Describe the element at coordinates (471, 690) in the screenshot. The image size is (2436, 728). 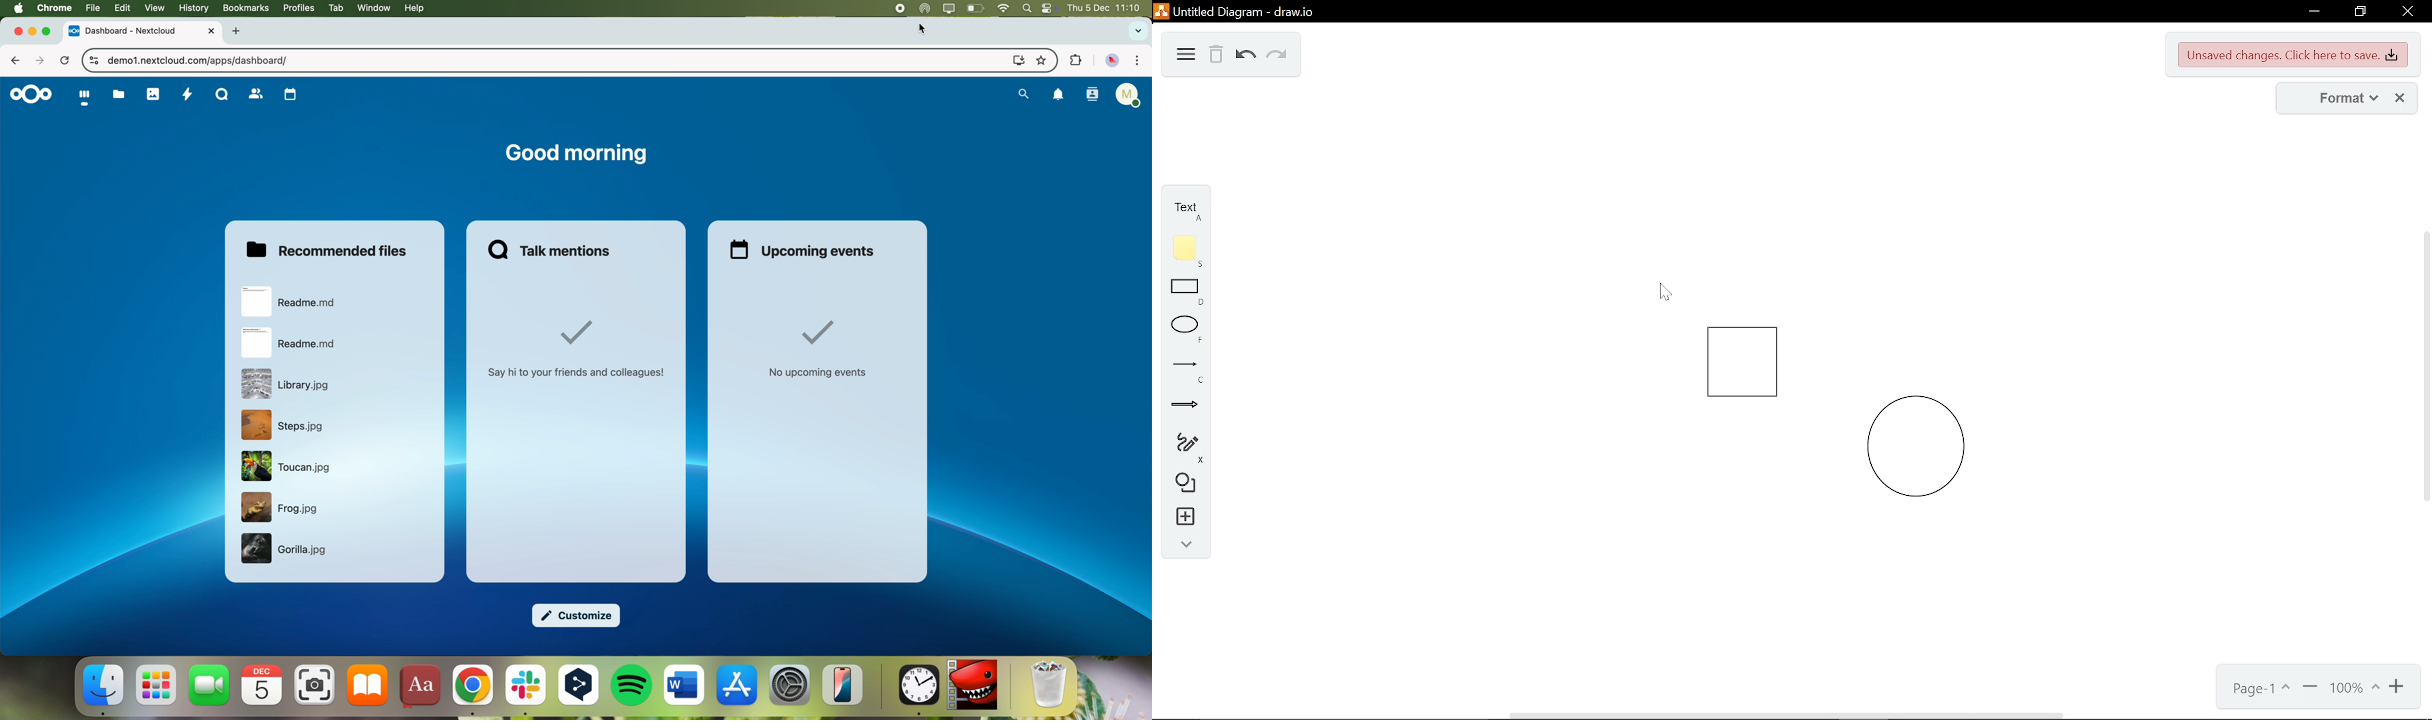
I see `Google Chrome` at that location.